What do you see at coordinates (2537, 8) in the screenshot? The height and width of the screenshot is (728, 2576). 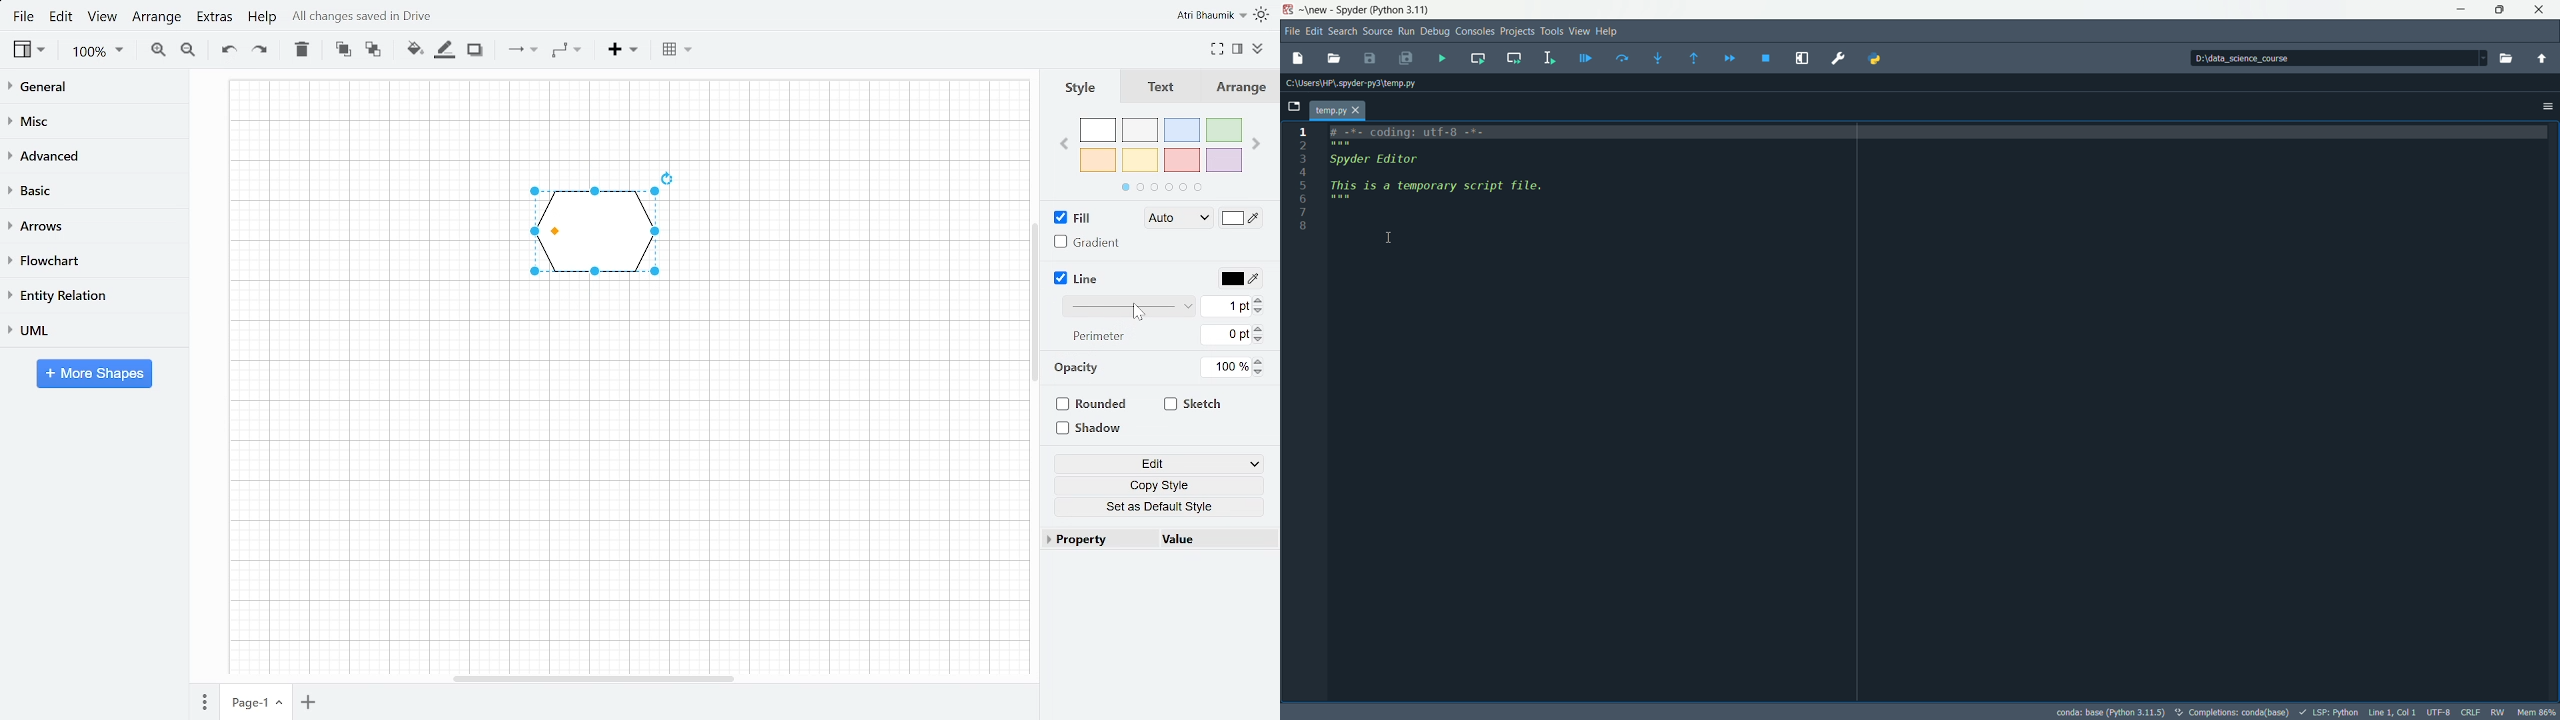 I see `close` at bounding box center [2537, 8].